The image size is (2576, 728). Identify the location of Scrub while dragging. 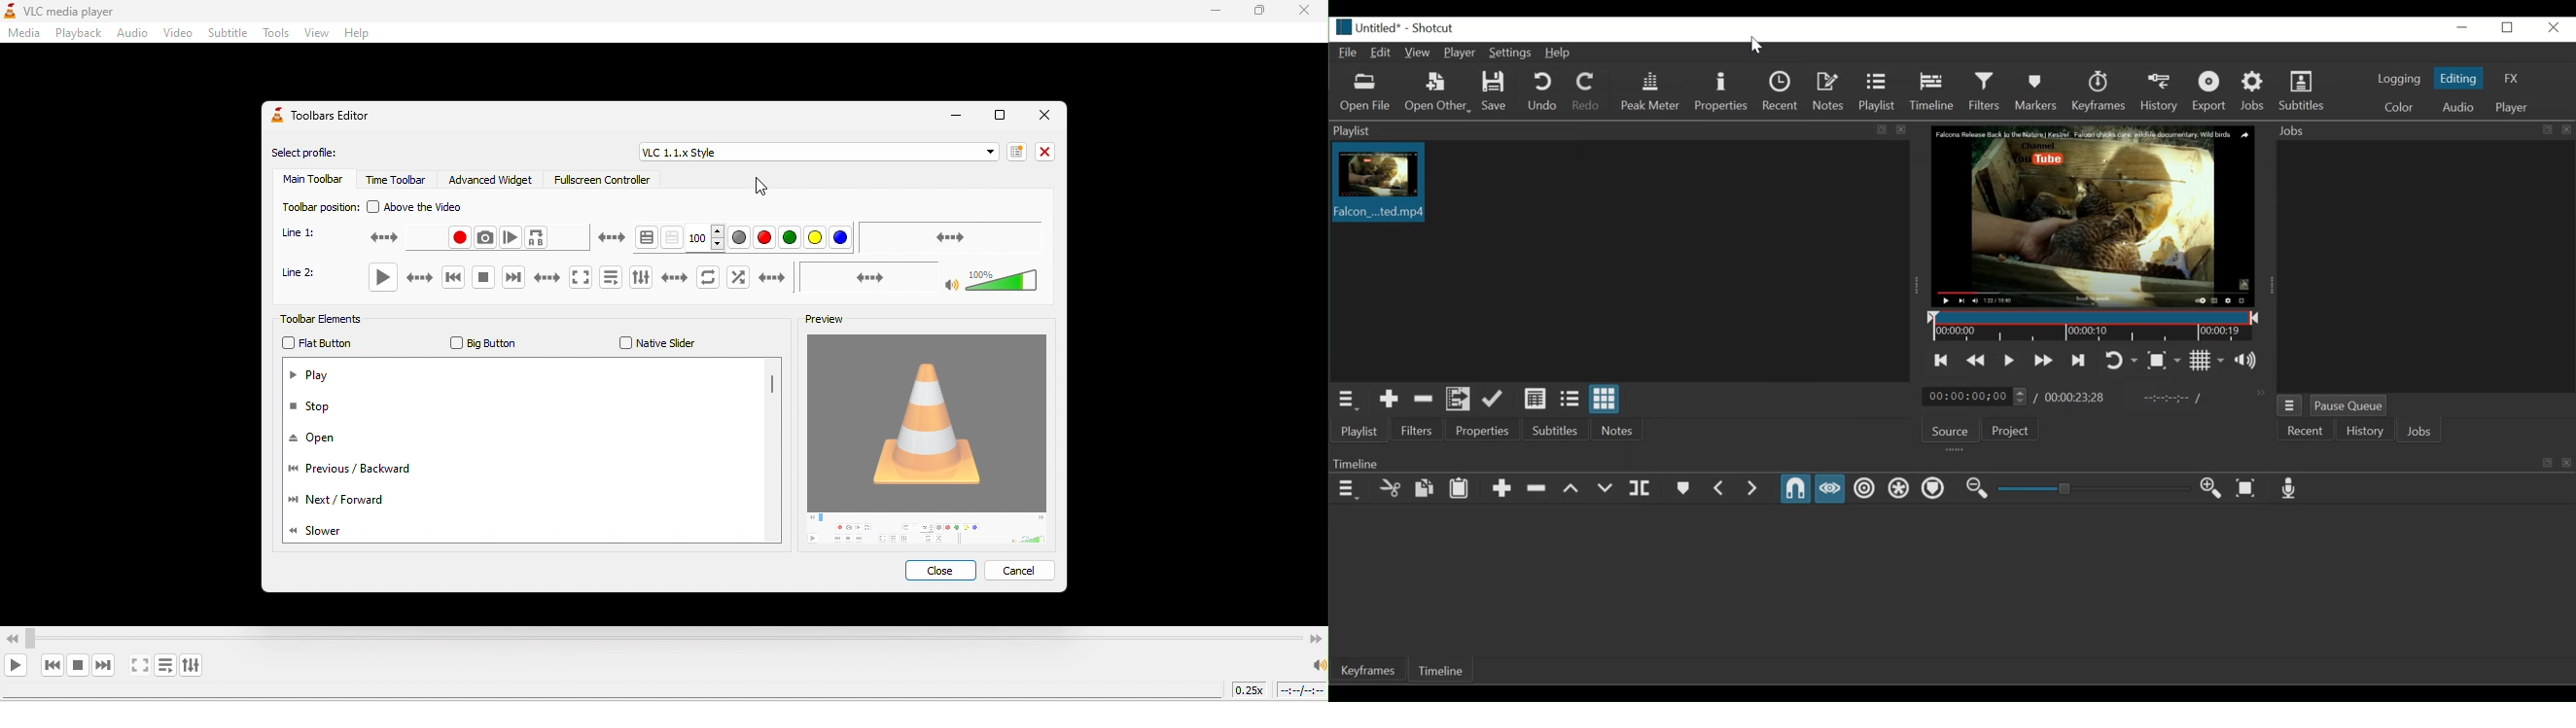
(1832, 488).